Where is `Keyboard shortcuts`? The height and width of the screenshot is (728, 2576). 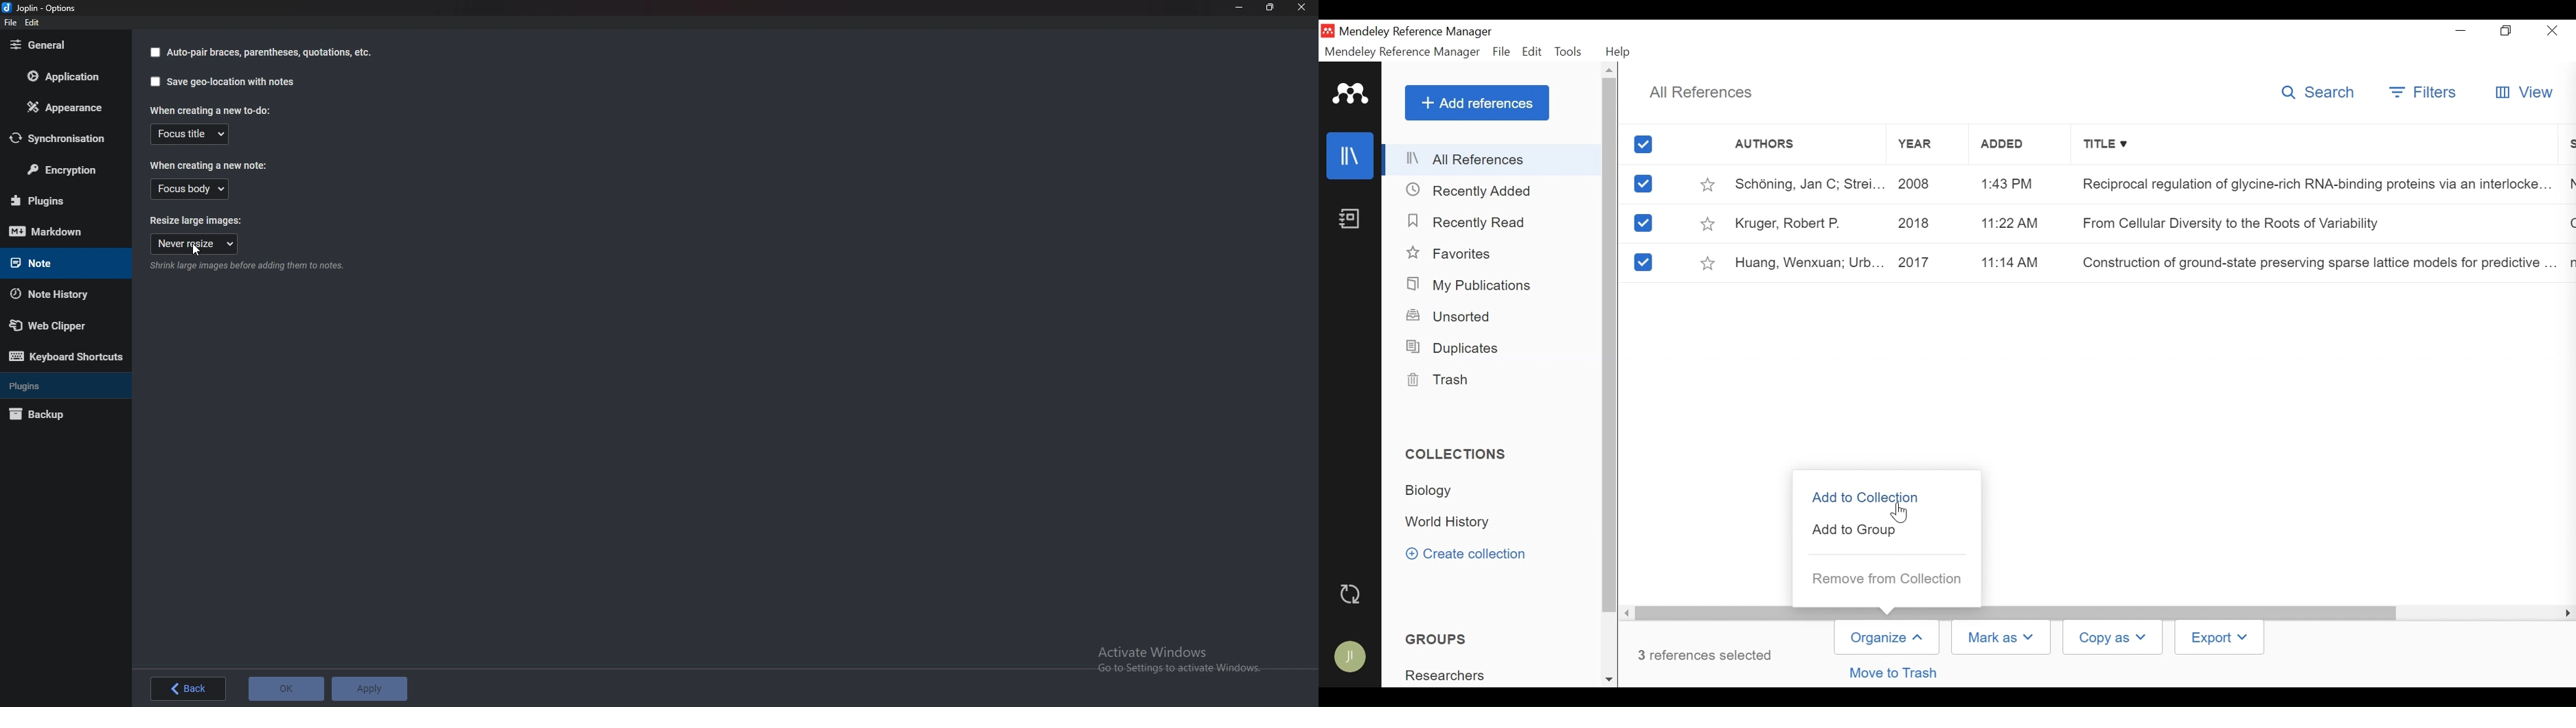
Keyboard shortcuts is located at coordinates (67, 356).